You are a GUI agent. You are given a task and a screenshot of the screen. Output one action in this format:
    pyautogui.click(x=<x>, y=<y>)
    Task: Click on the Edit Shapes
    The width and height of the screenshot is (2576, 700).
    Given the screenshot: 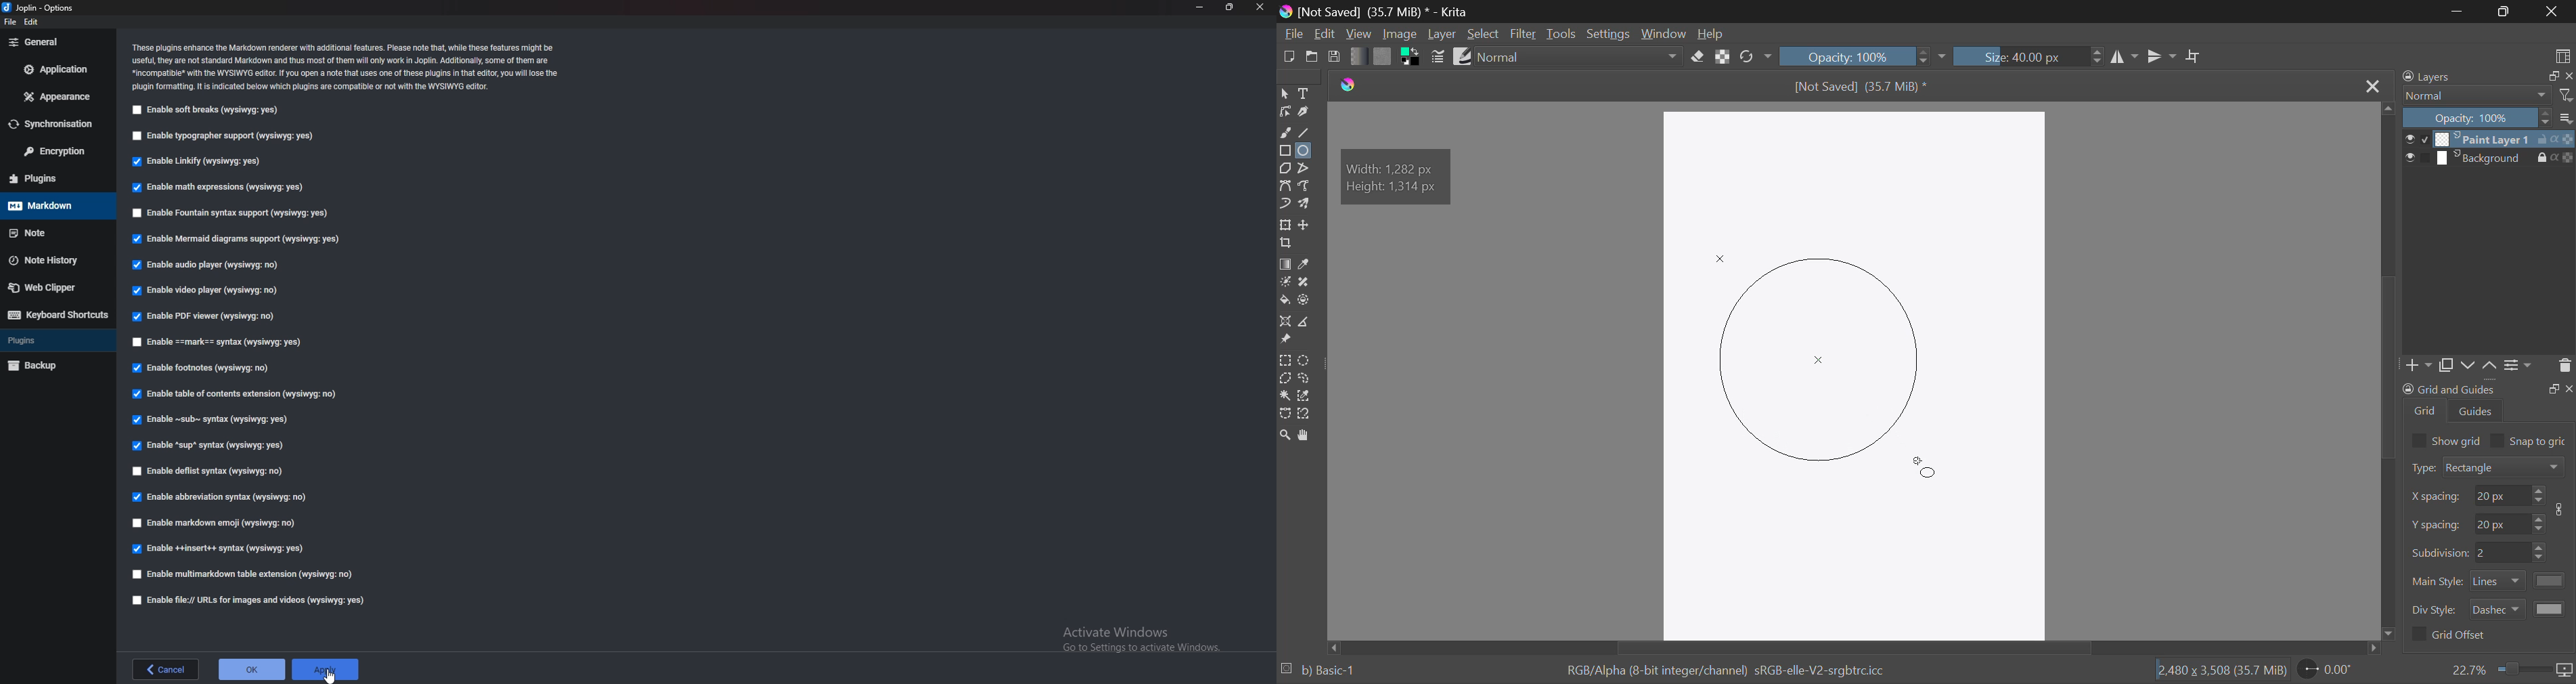 What is the action you would take?
    pyautogui.click(x=1285, y=111)
    